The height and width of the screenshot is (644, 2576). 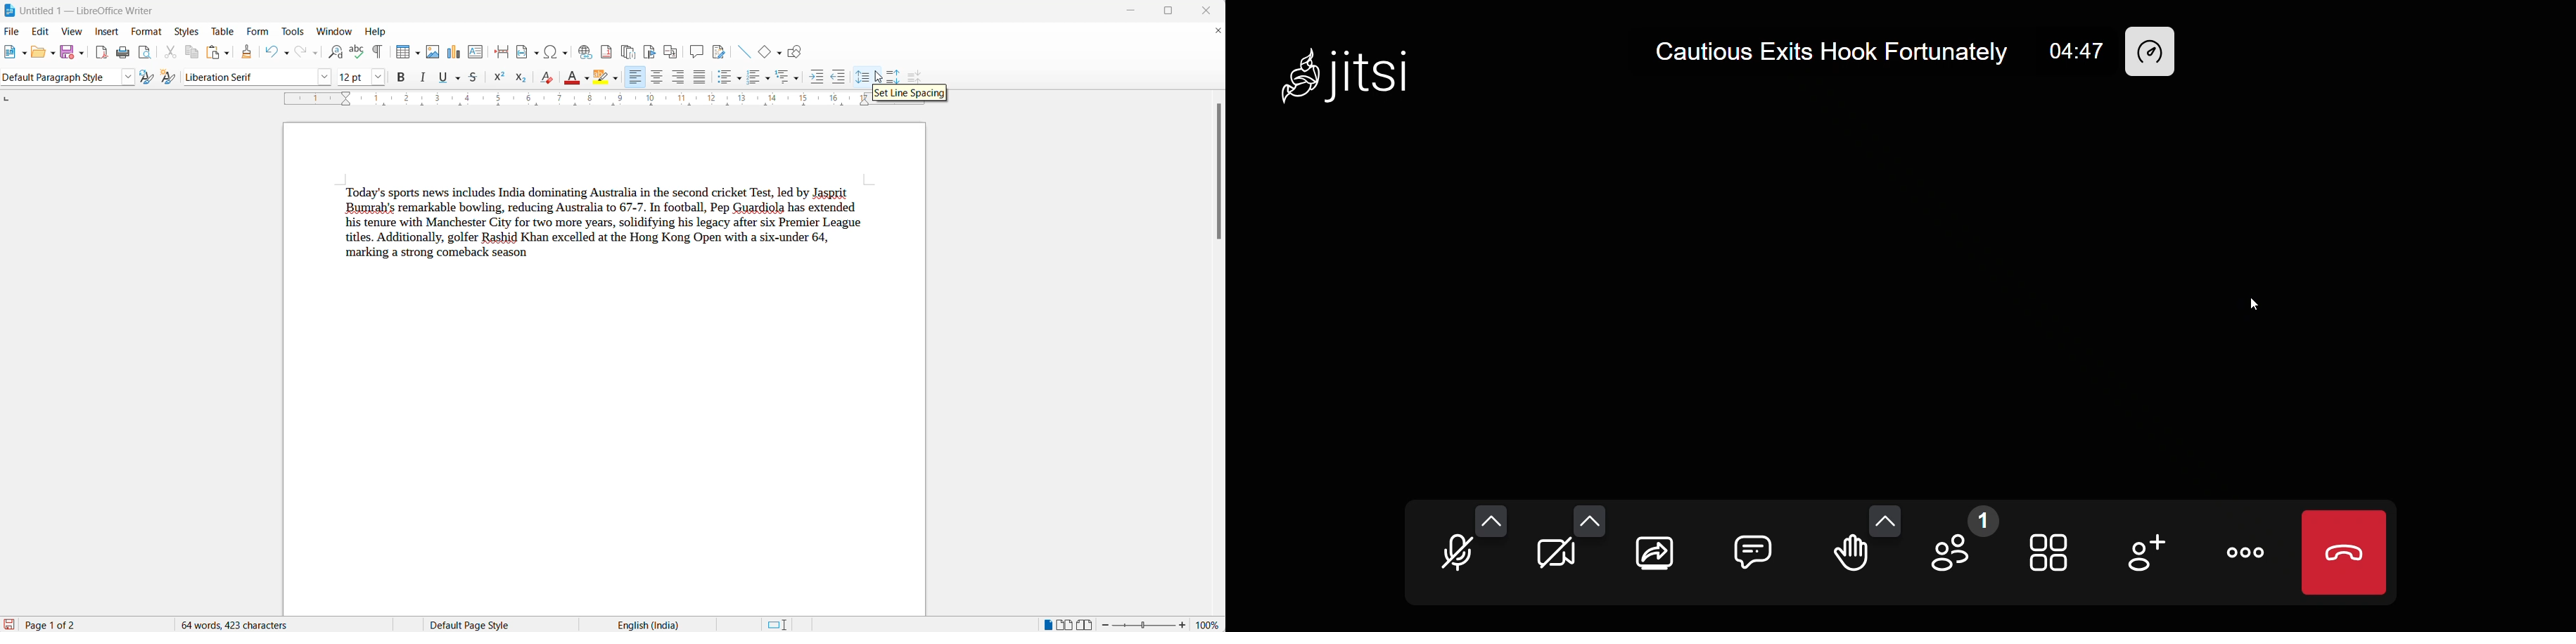 What do you see at coordinates (636, 78) in the screenshot?
I see `text align left` at bounding box center [636, 78].